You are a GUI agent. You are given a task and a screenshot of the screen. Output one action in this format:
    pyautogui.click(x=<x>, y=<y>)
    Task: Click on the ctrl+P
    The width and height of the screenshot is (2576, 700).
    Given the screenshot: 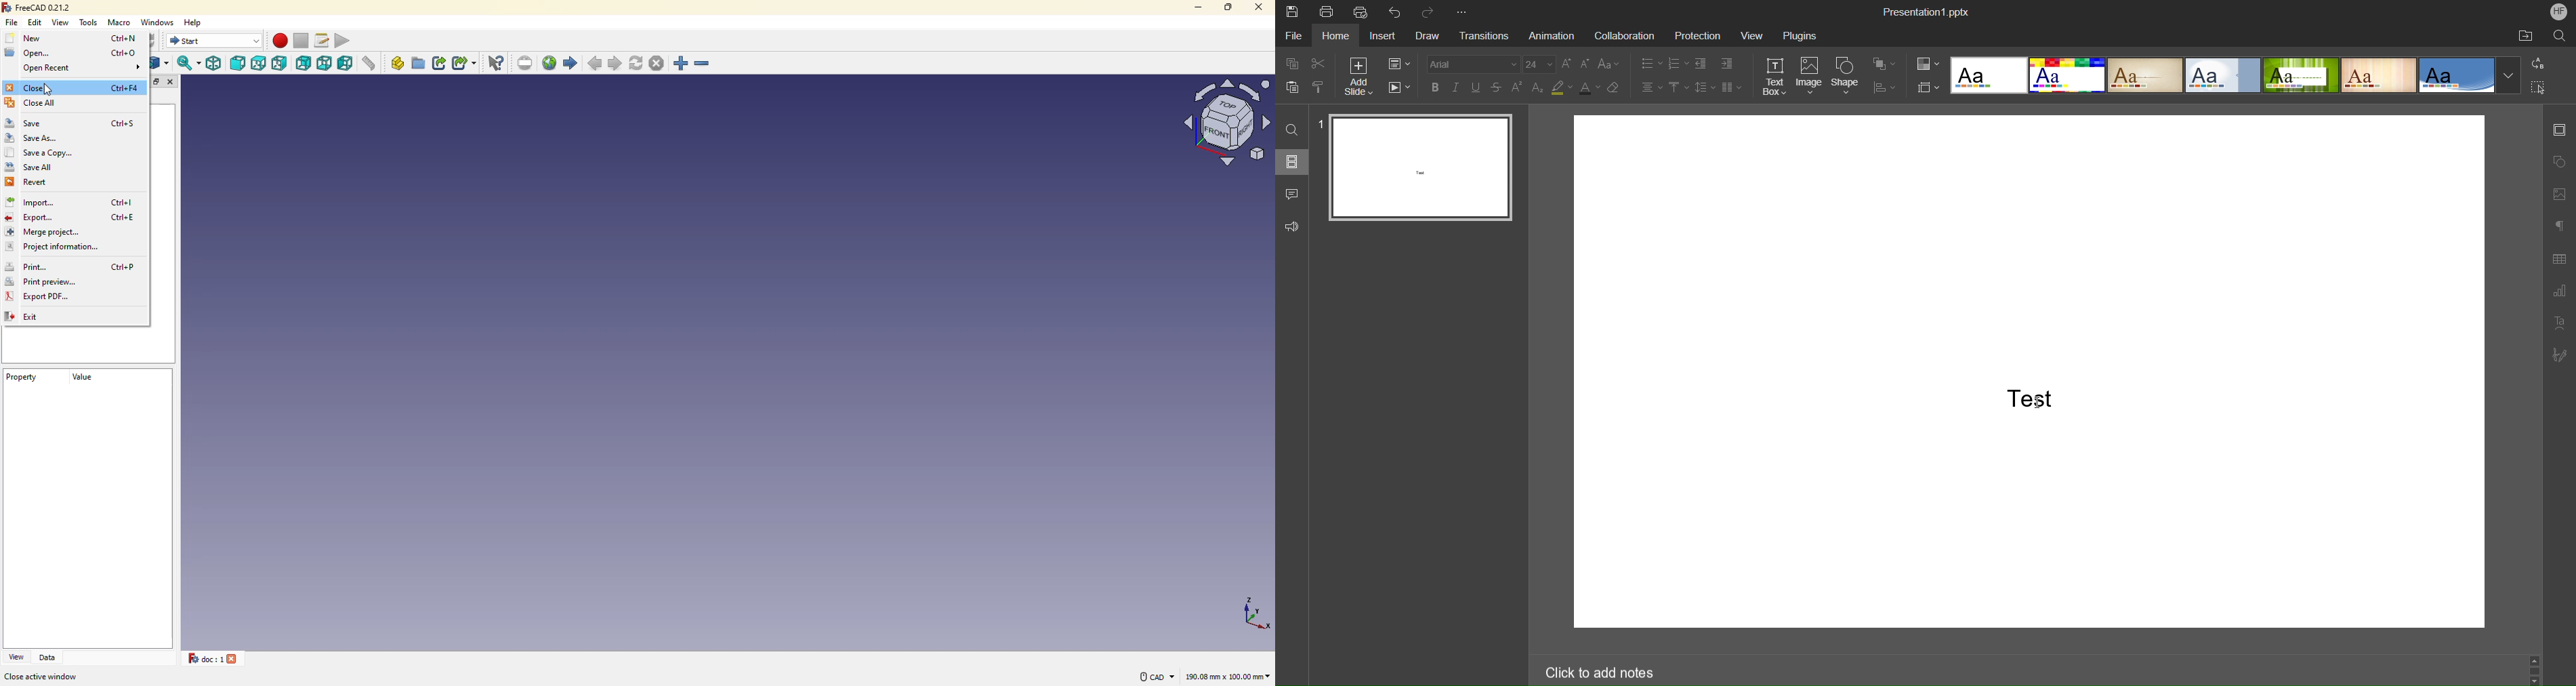 What is the action you would take?
    pyautogui.click(x=122, y=266)
    